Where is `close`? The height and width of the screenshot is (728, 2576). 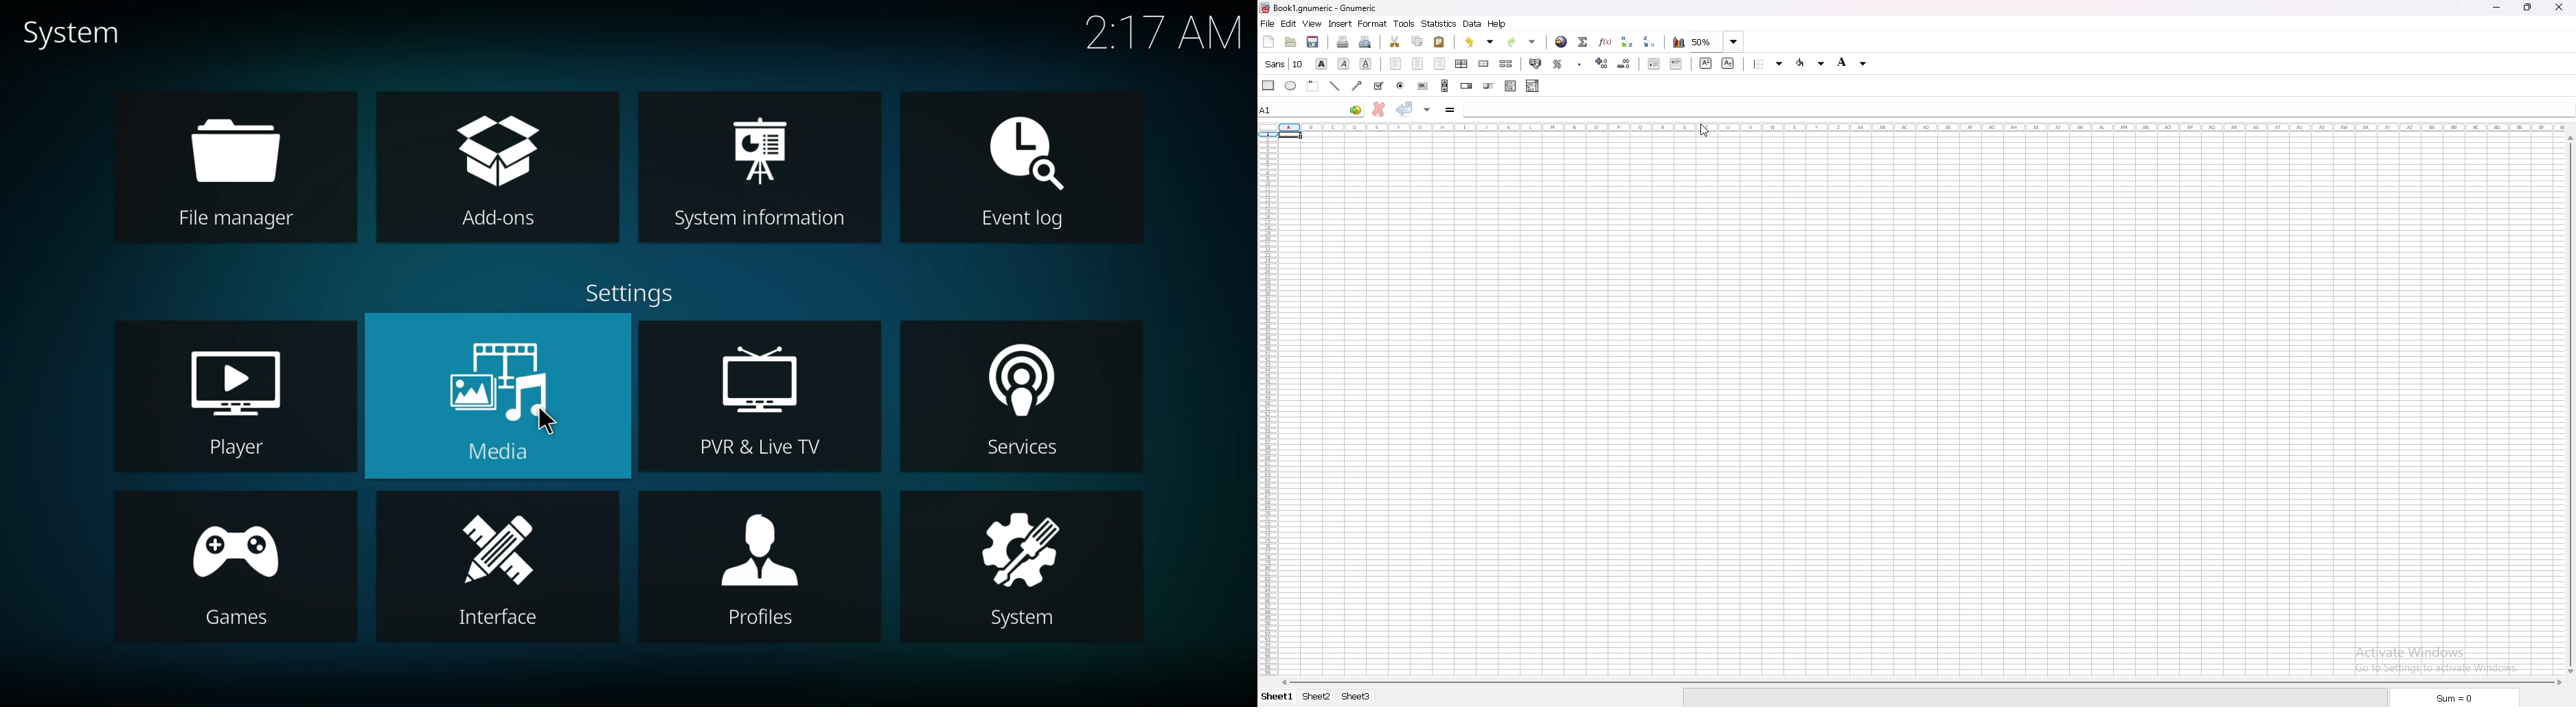
close is located at coordinates (2560, 8).